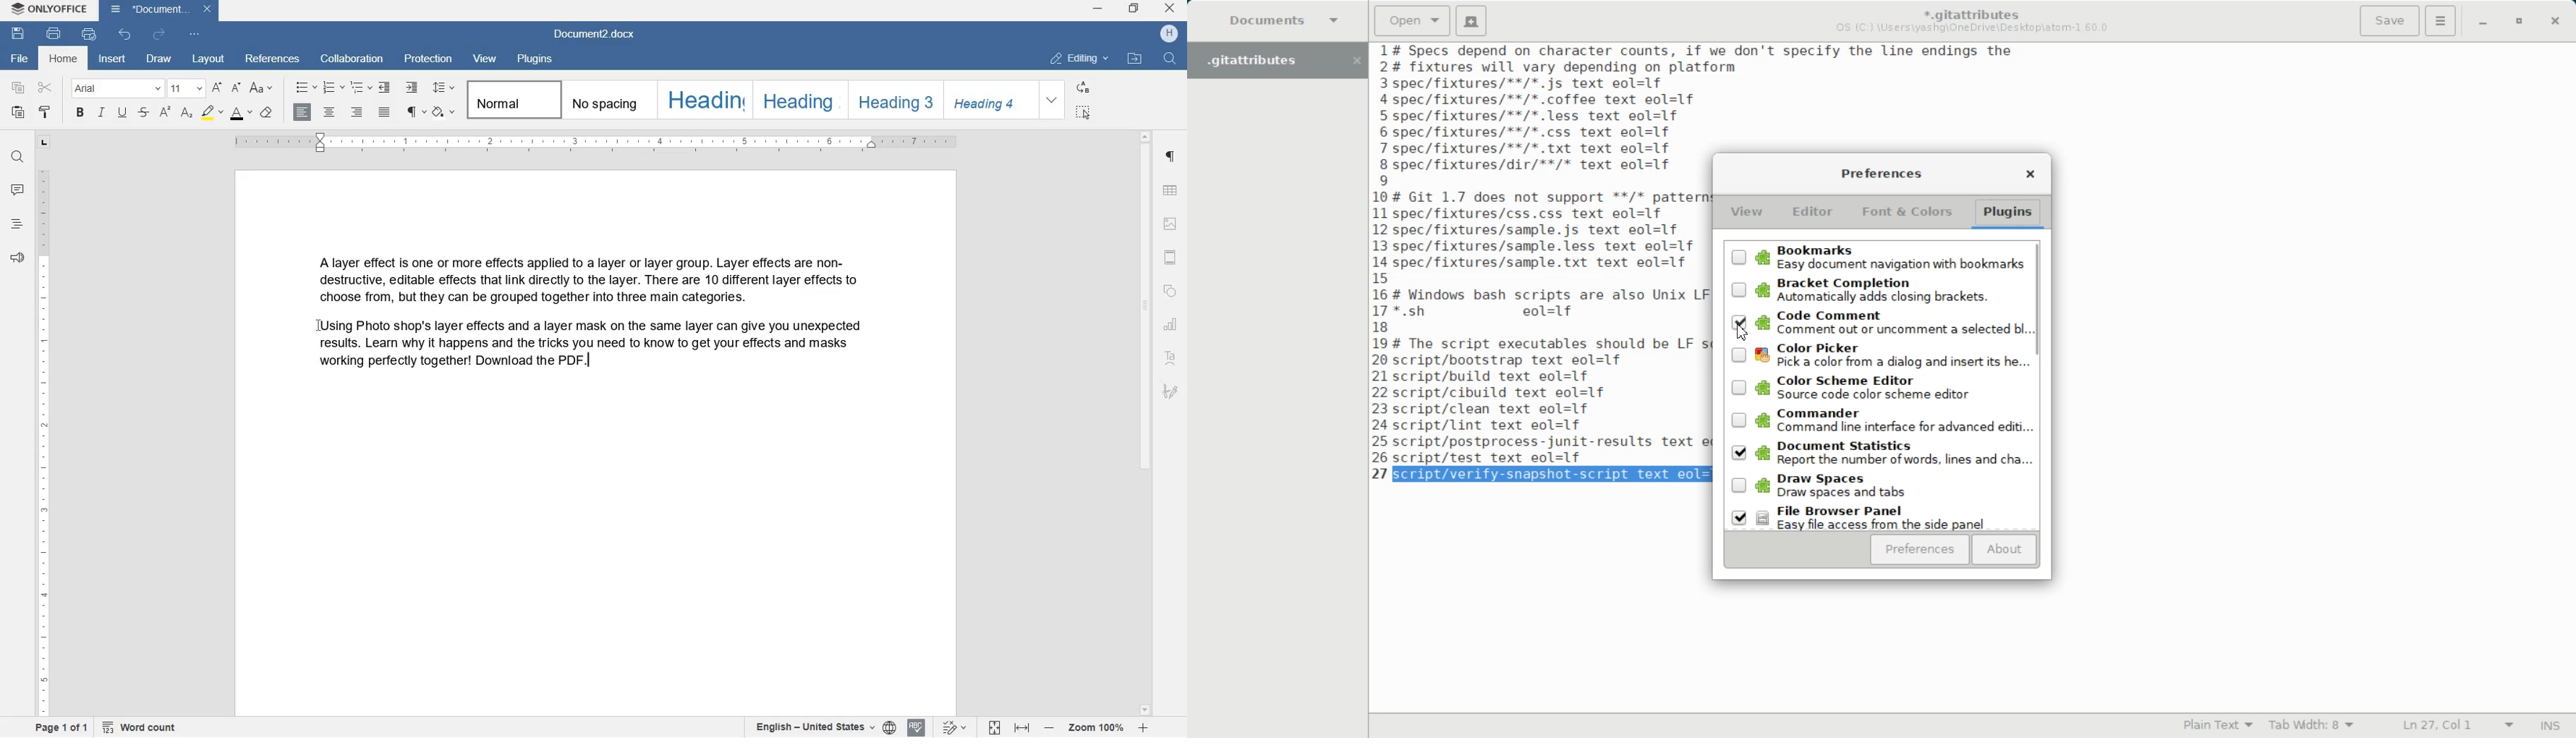  Describe the element at coordinates (46, 88) in the screenshot. I see `CUT` at that location.